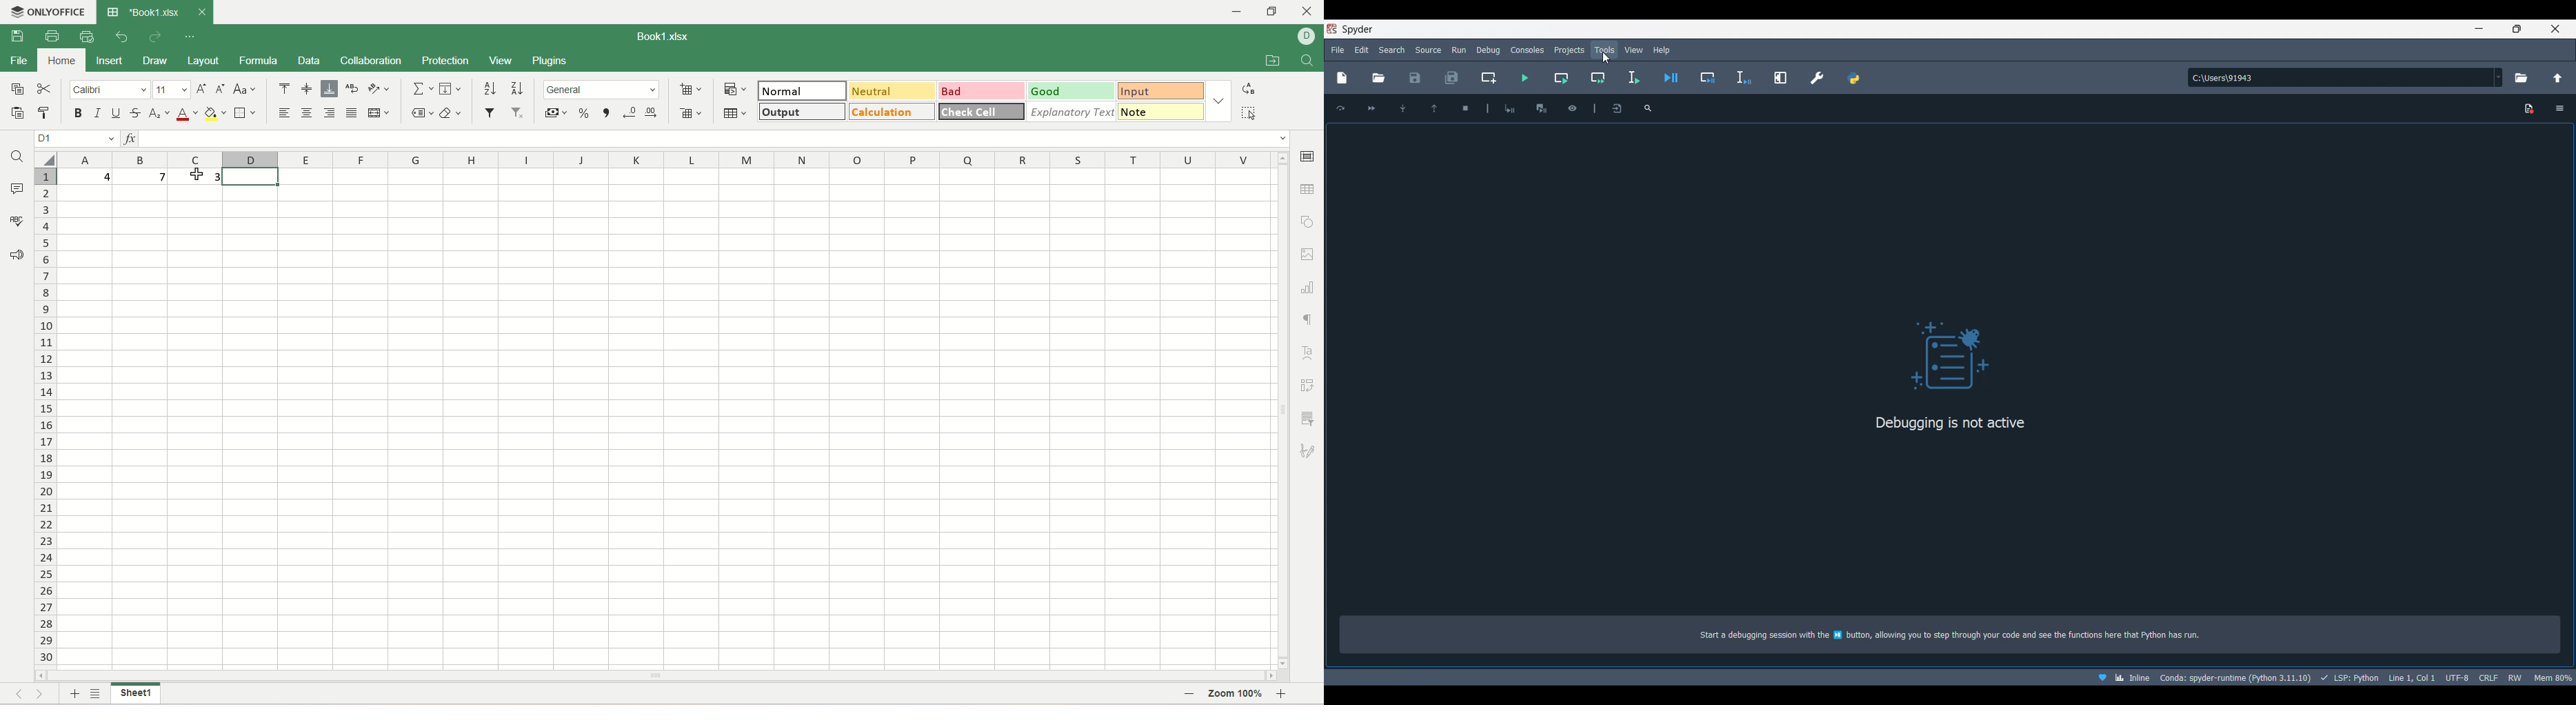 This screenshot has width=2576, height=728. I want to click on insert function, so click(128, 139).